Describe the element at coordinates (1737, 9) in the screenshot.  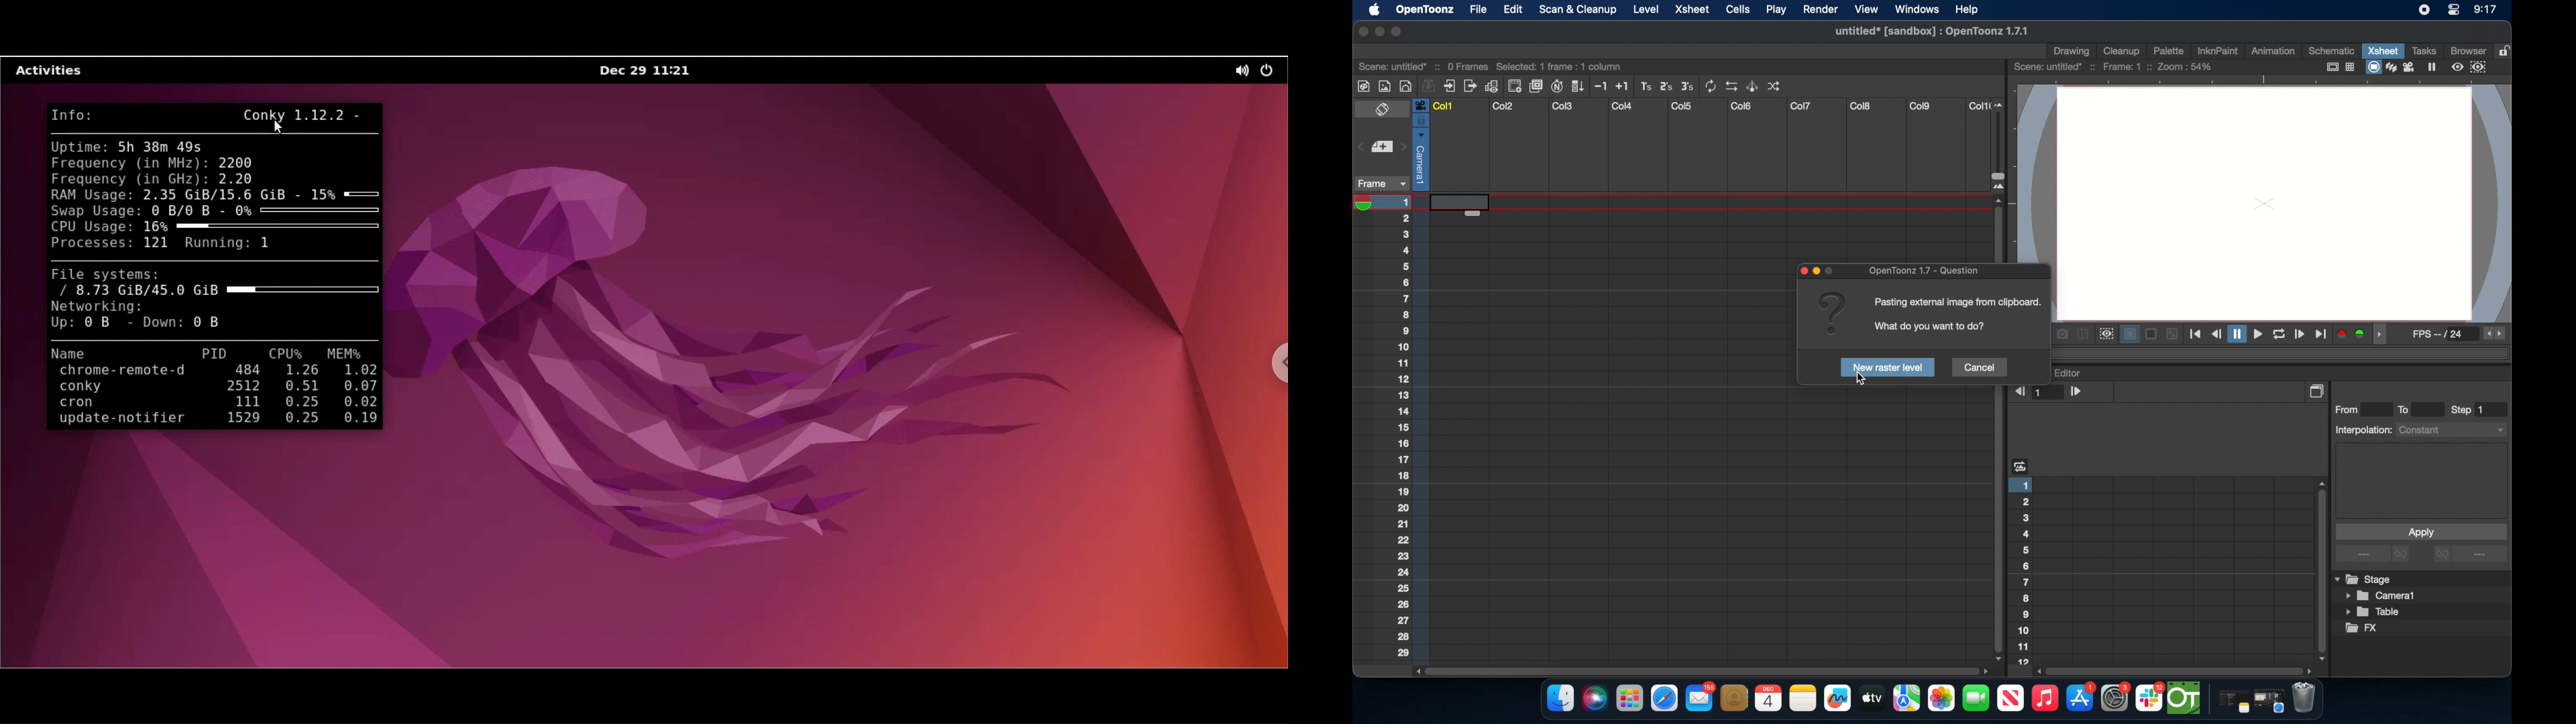
I see `cells` at that location.